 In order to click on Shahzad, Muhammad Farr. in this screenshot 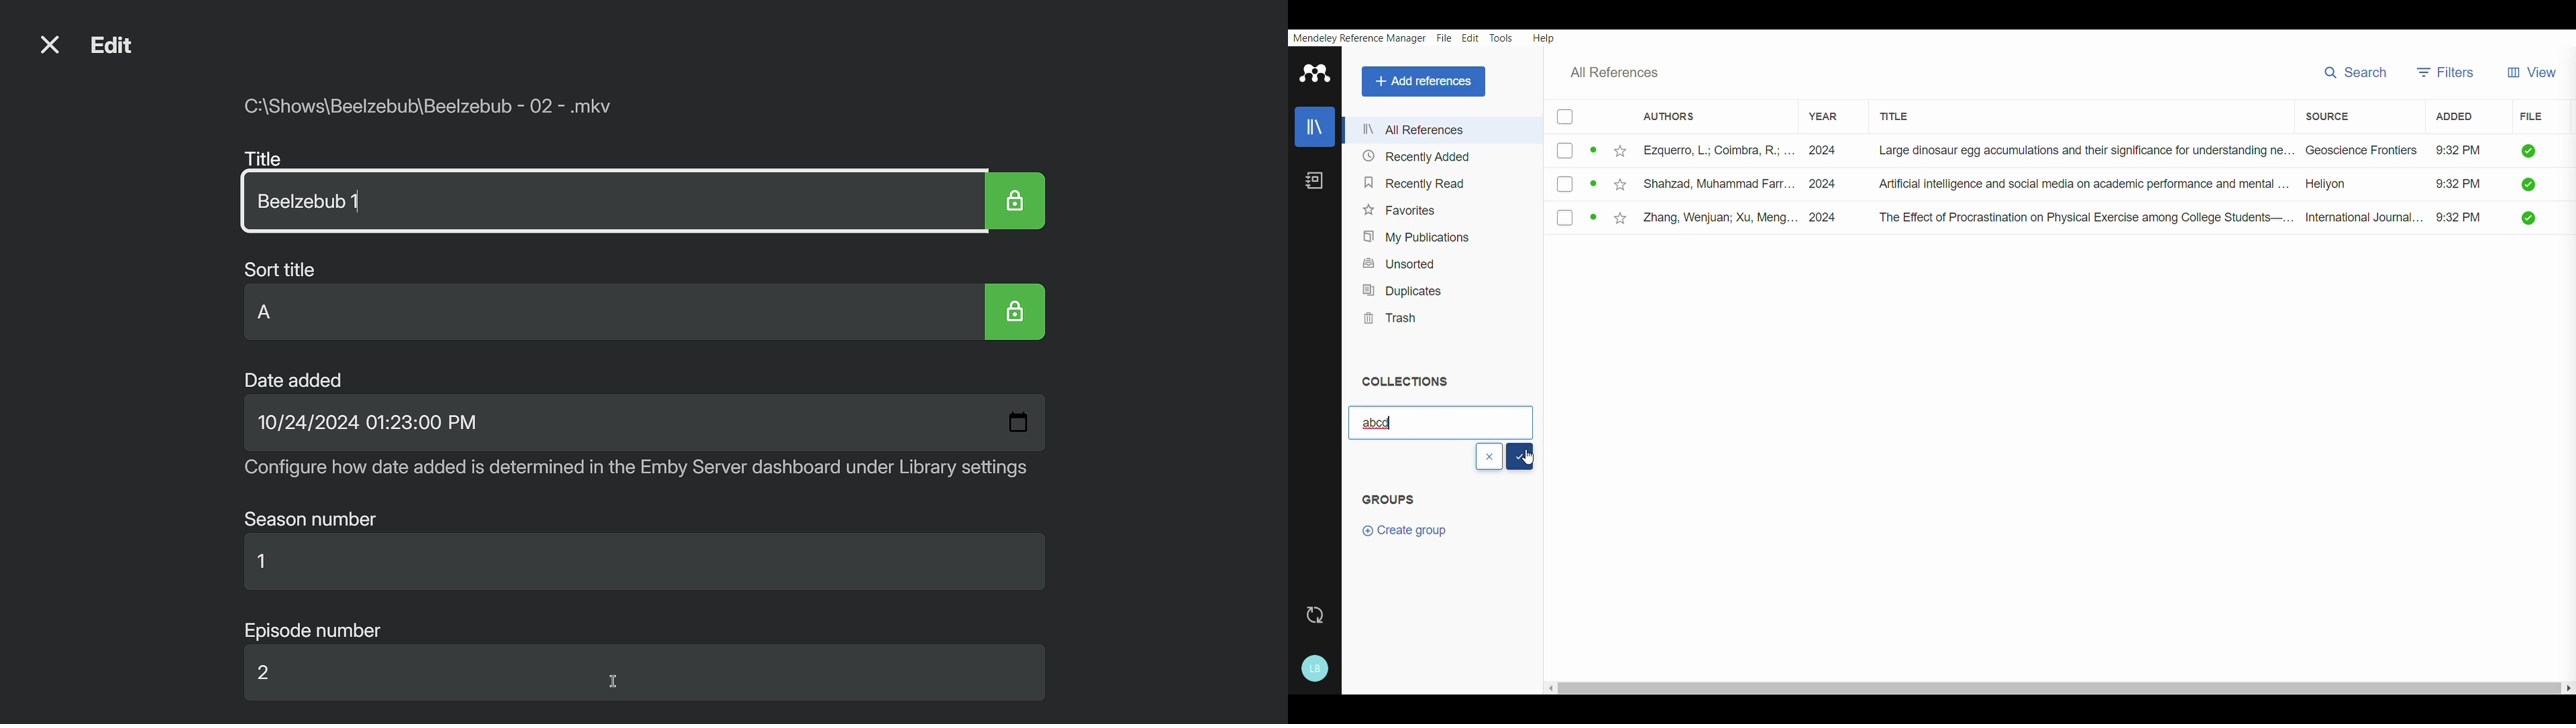, I will do `click(1697, 182)`.